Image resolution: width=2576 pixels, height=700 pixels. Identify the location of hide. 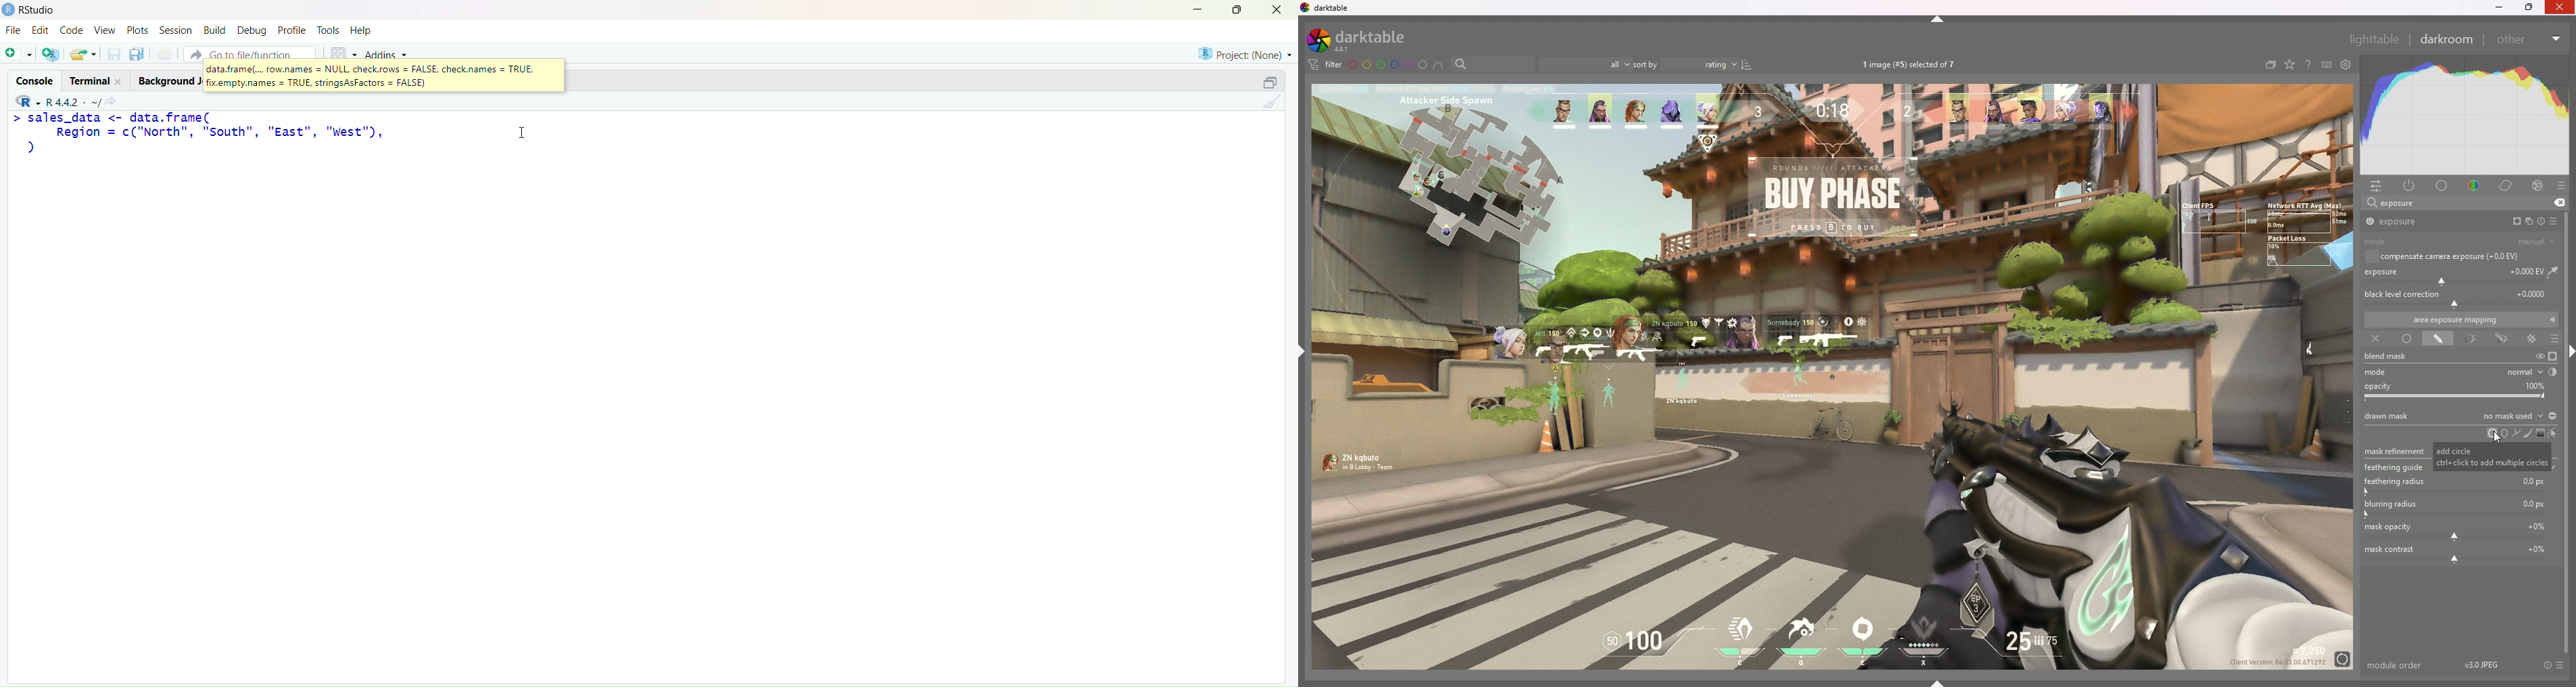
(1938, 19).